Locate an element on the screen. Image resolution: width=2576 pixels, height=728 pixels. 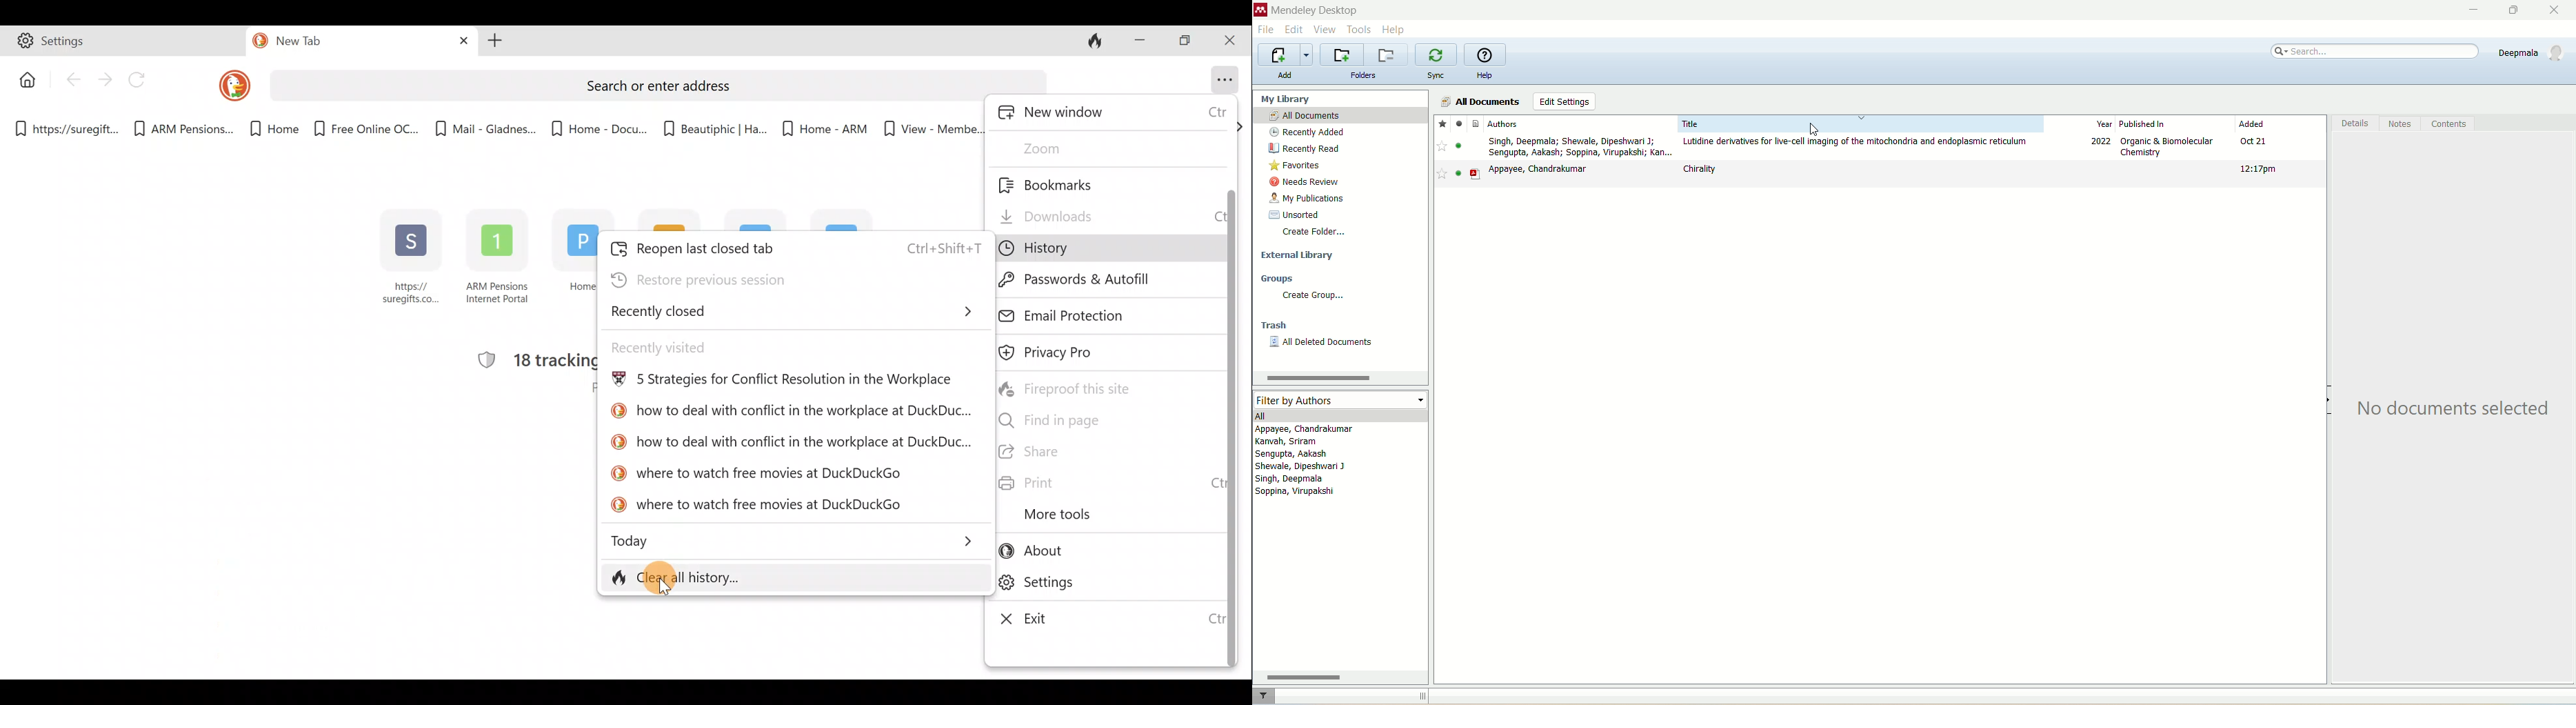
authors is located at coordinates (1567, 122).